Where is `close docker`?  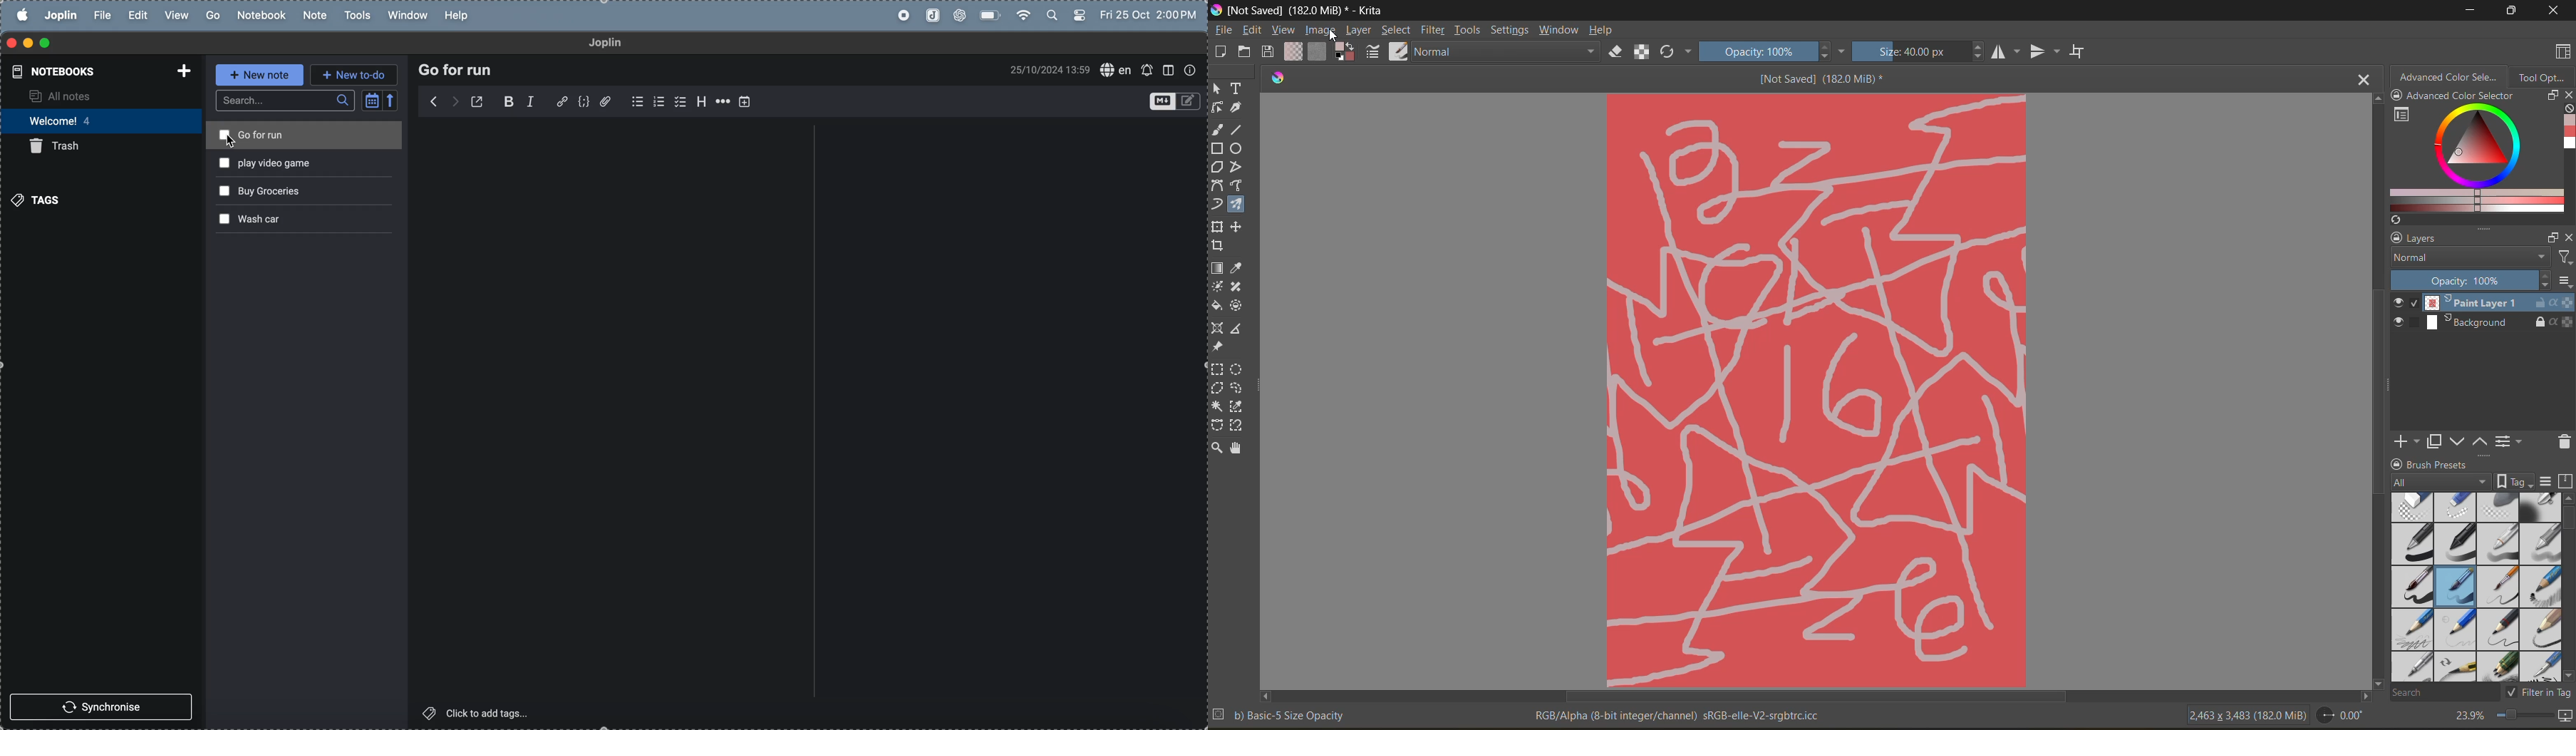 close docker is located at coordinates (2567, 238).